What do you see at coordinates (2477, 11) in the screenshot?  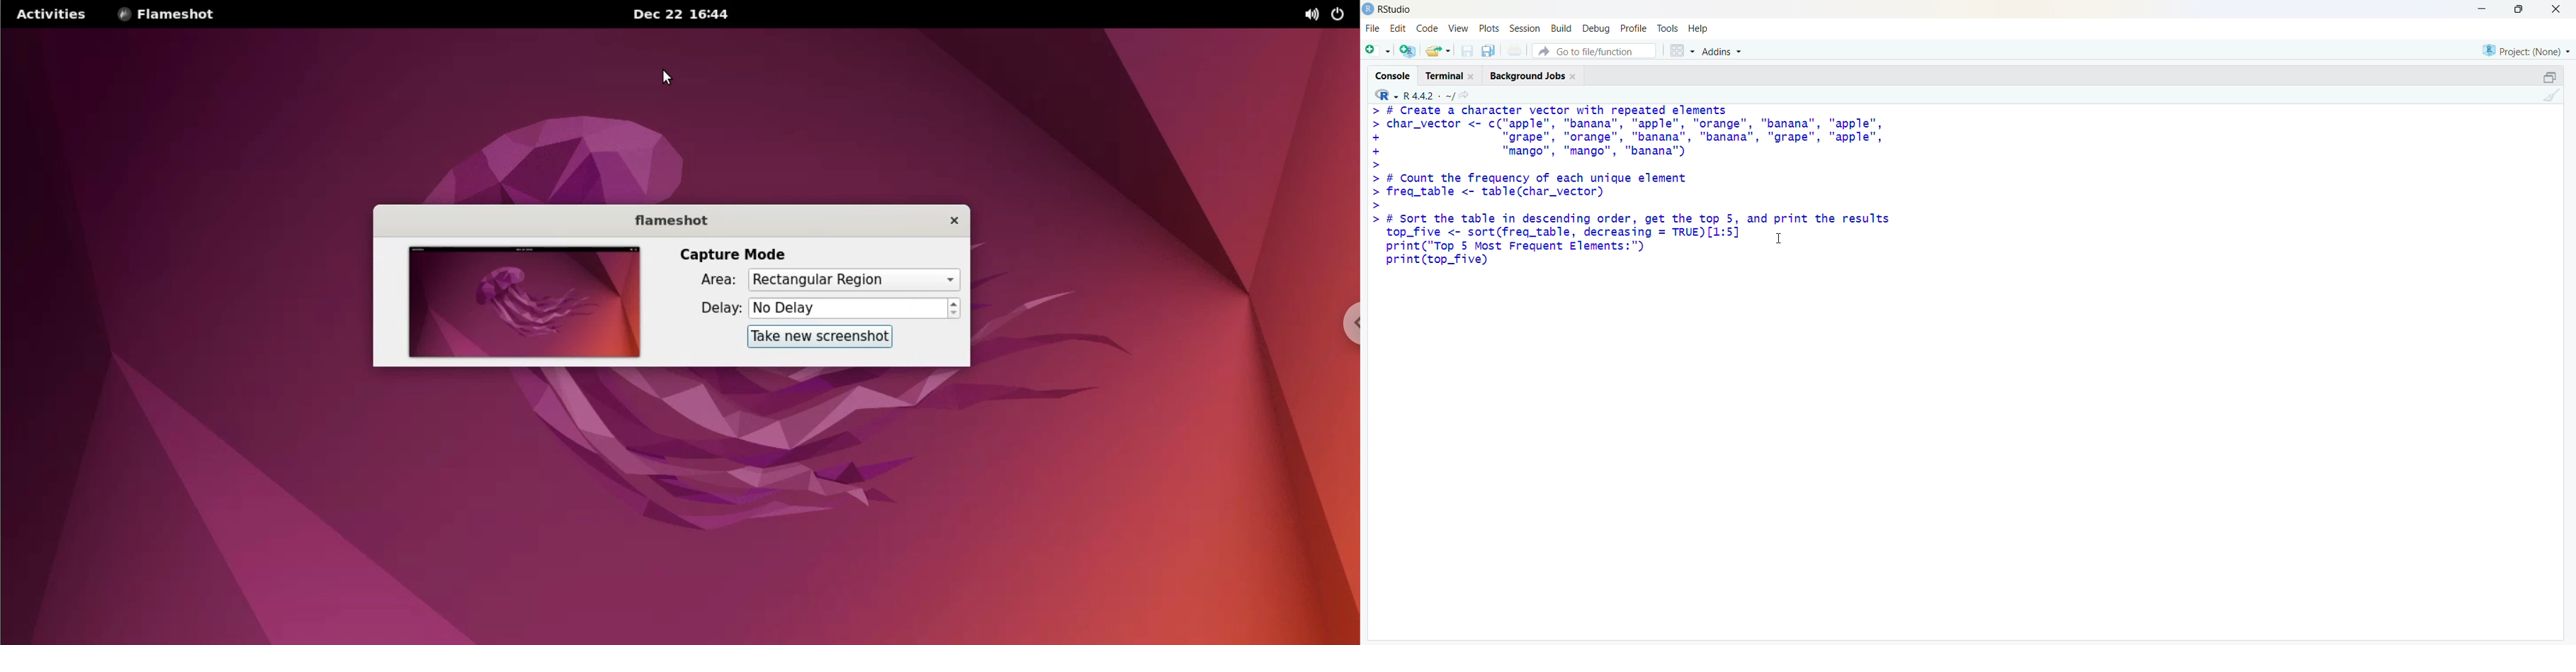 I see `Minimize` at bounding box center [2477, 11].